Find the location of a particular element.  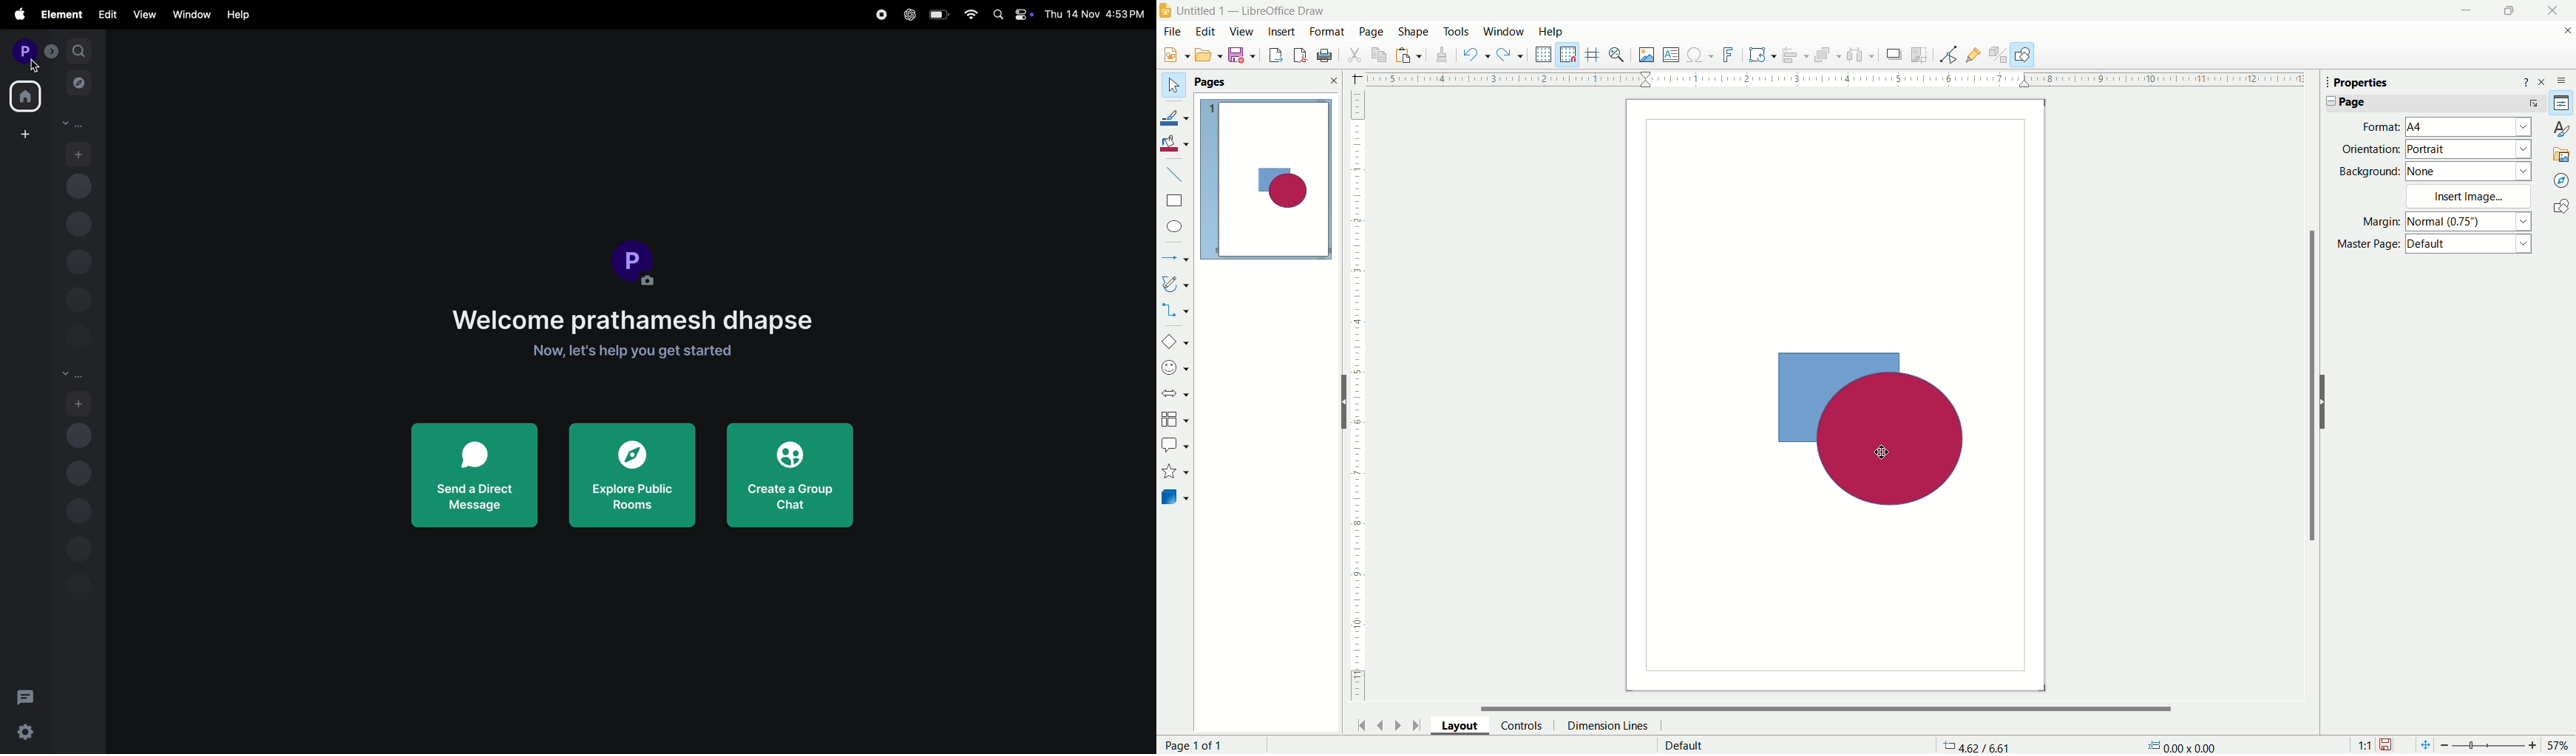

orientation is located at coordinates (2433, 149).